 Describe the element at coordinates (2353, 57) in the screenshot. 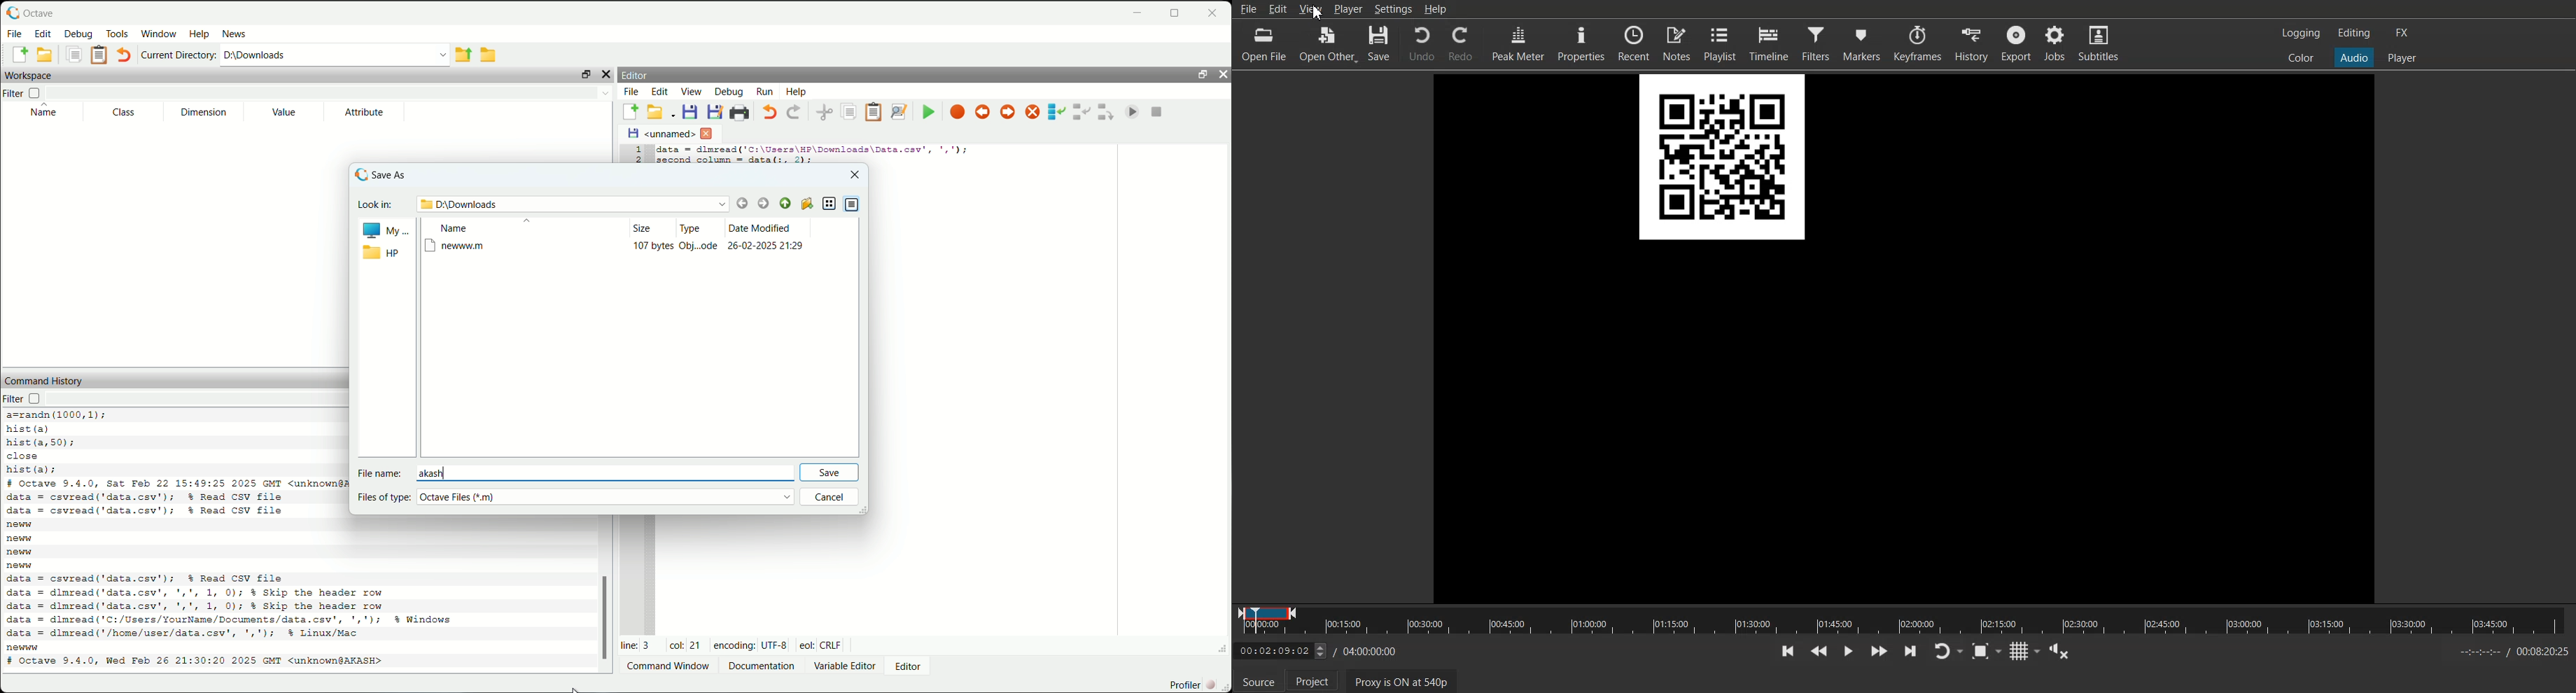

I see `Switch to the Audio layout` at that location.